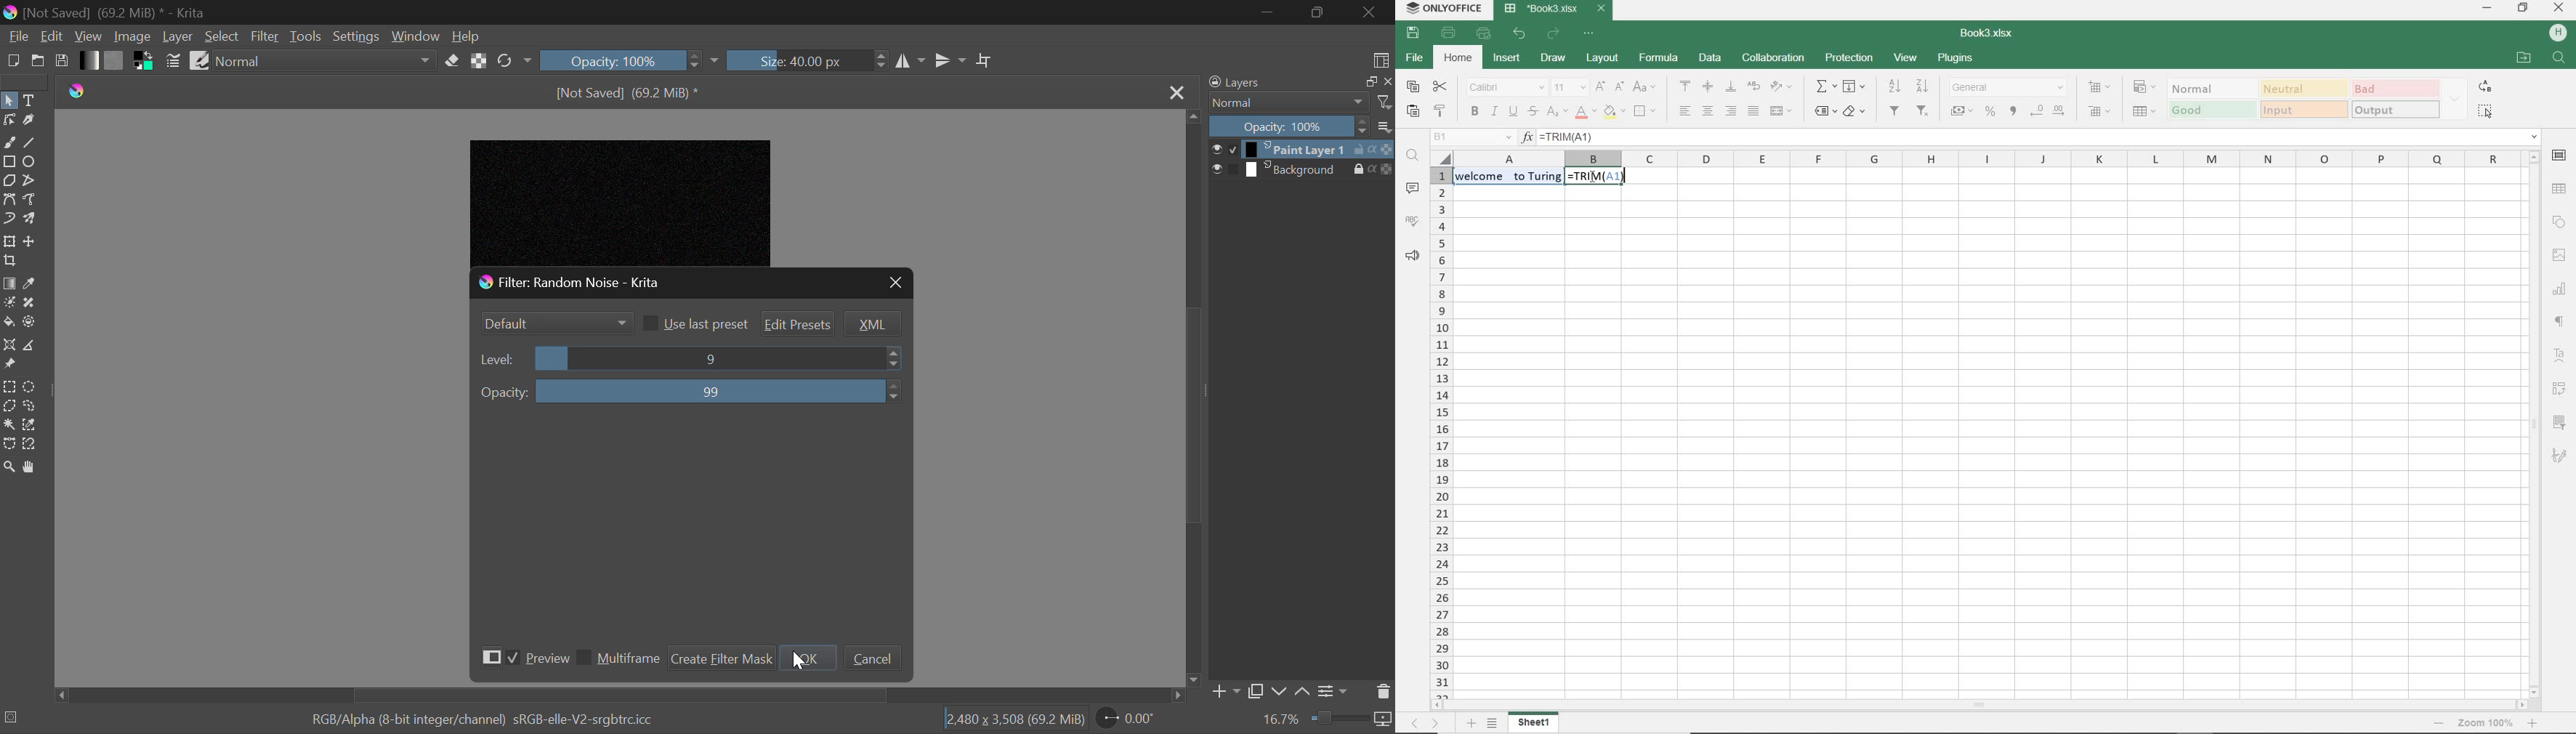 The width and height of the screenshot is (2576, 756). Describe the element at coordinates (1472, 137) in the screenshot. I see `name manager` at that location.